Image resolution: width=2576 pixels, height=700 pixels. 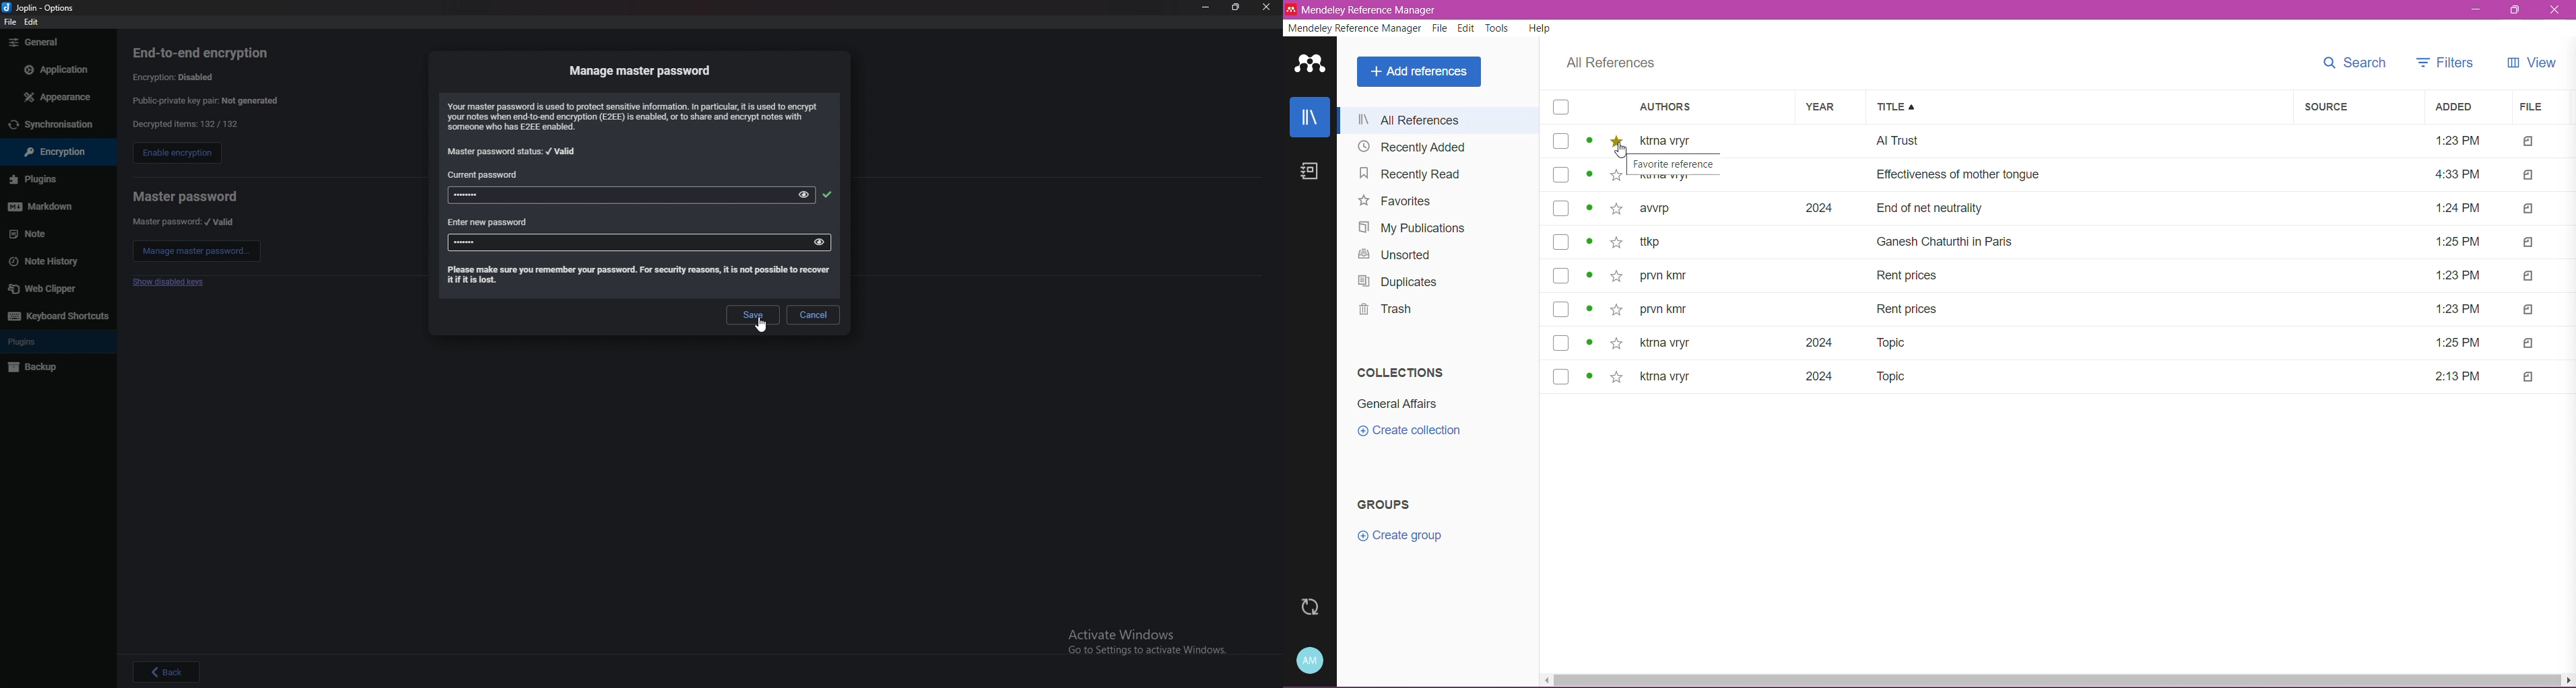 What do you see at coordinates (2465, 107) in the screenshot?
I see `Added` at bounding box center [2465, 107].